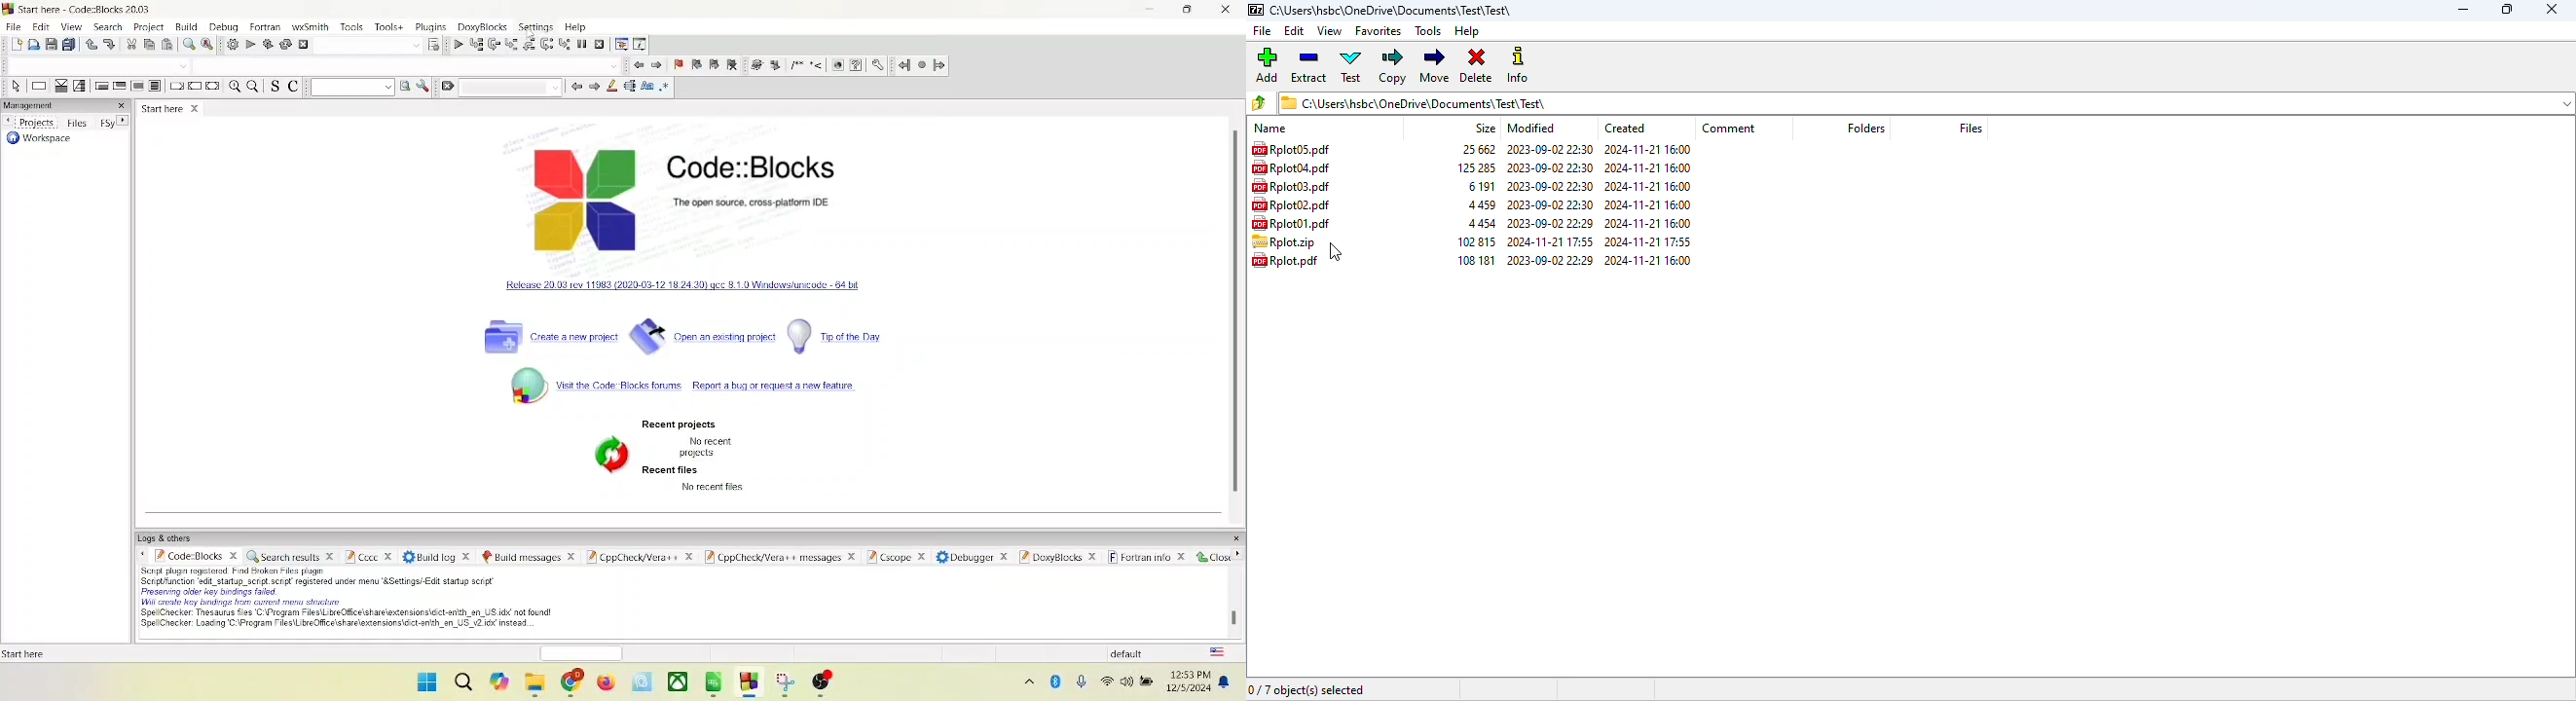 The height and width of the screenshot is (728, 2576). I want to click on new, so click(13, 44).